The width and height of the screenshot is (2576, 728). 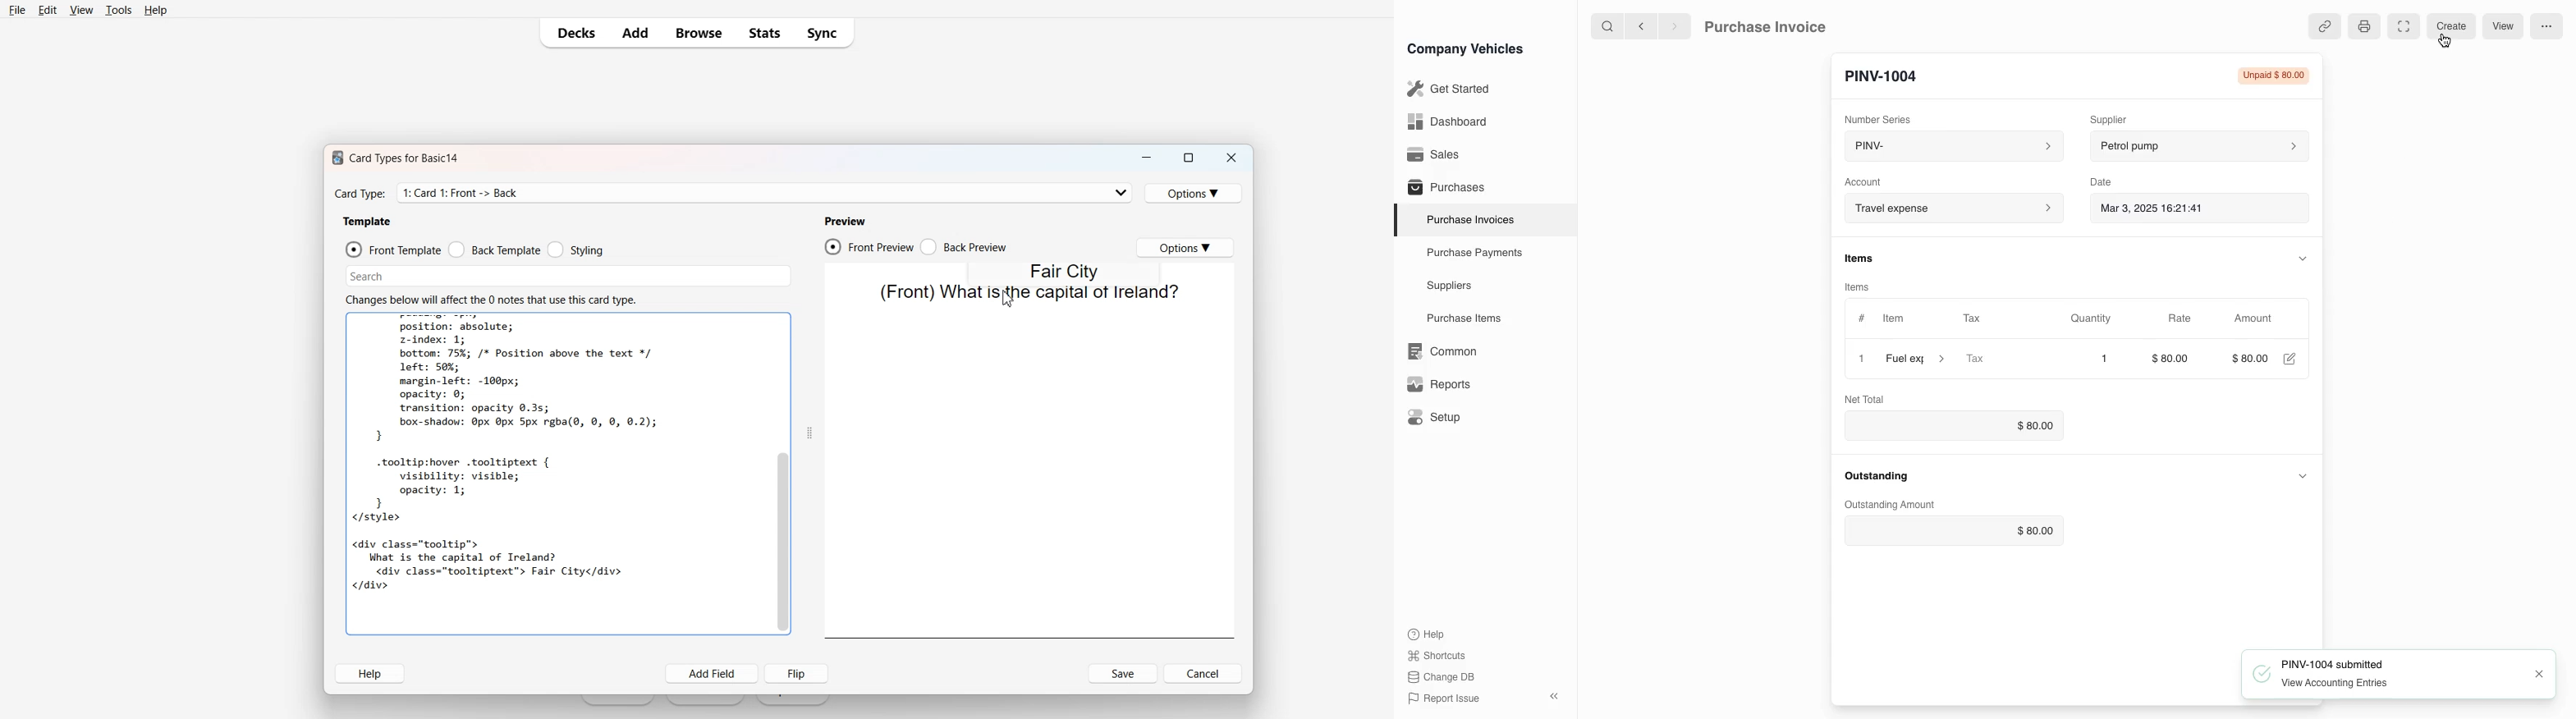 I want to click on Account, so click(x=1863, y=181).